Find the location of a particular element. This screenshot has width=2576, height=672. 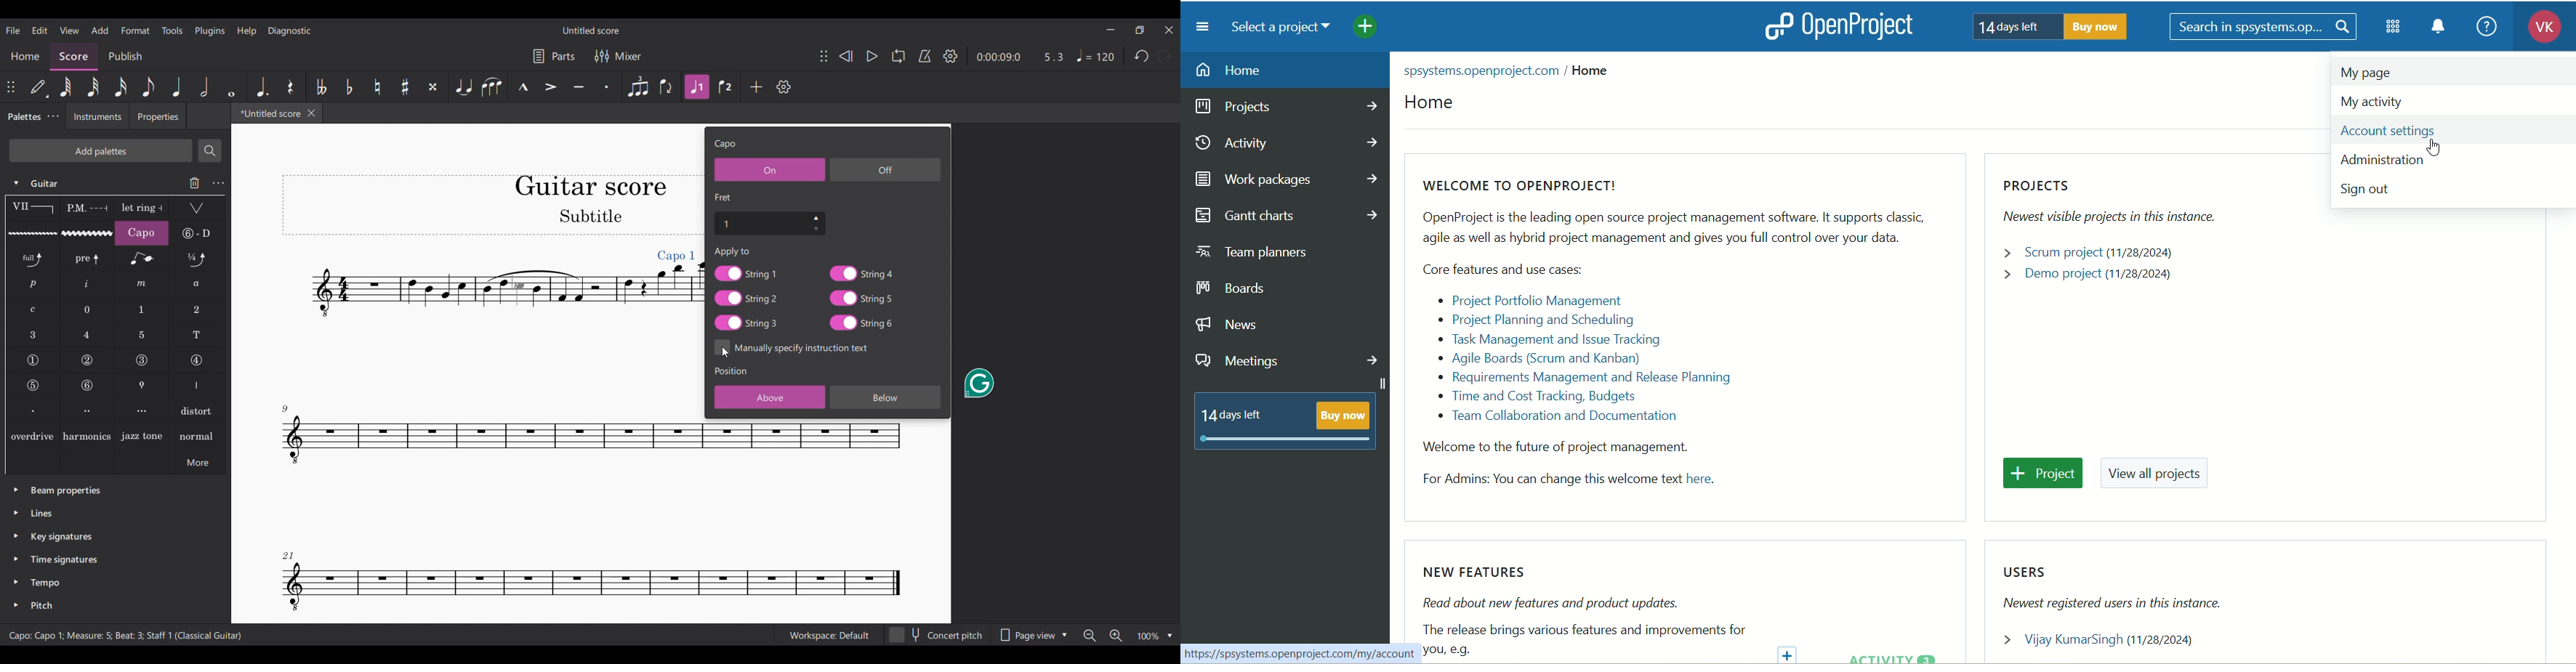

64th note is located at coordinates (66, 87).